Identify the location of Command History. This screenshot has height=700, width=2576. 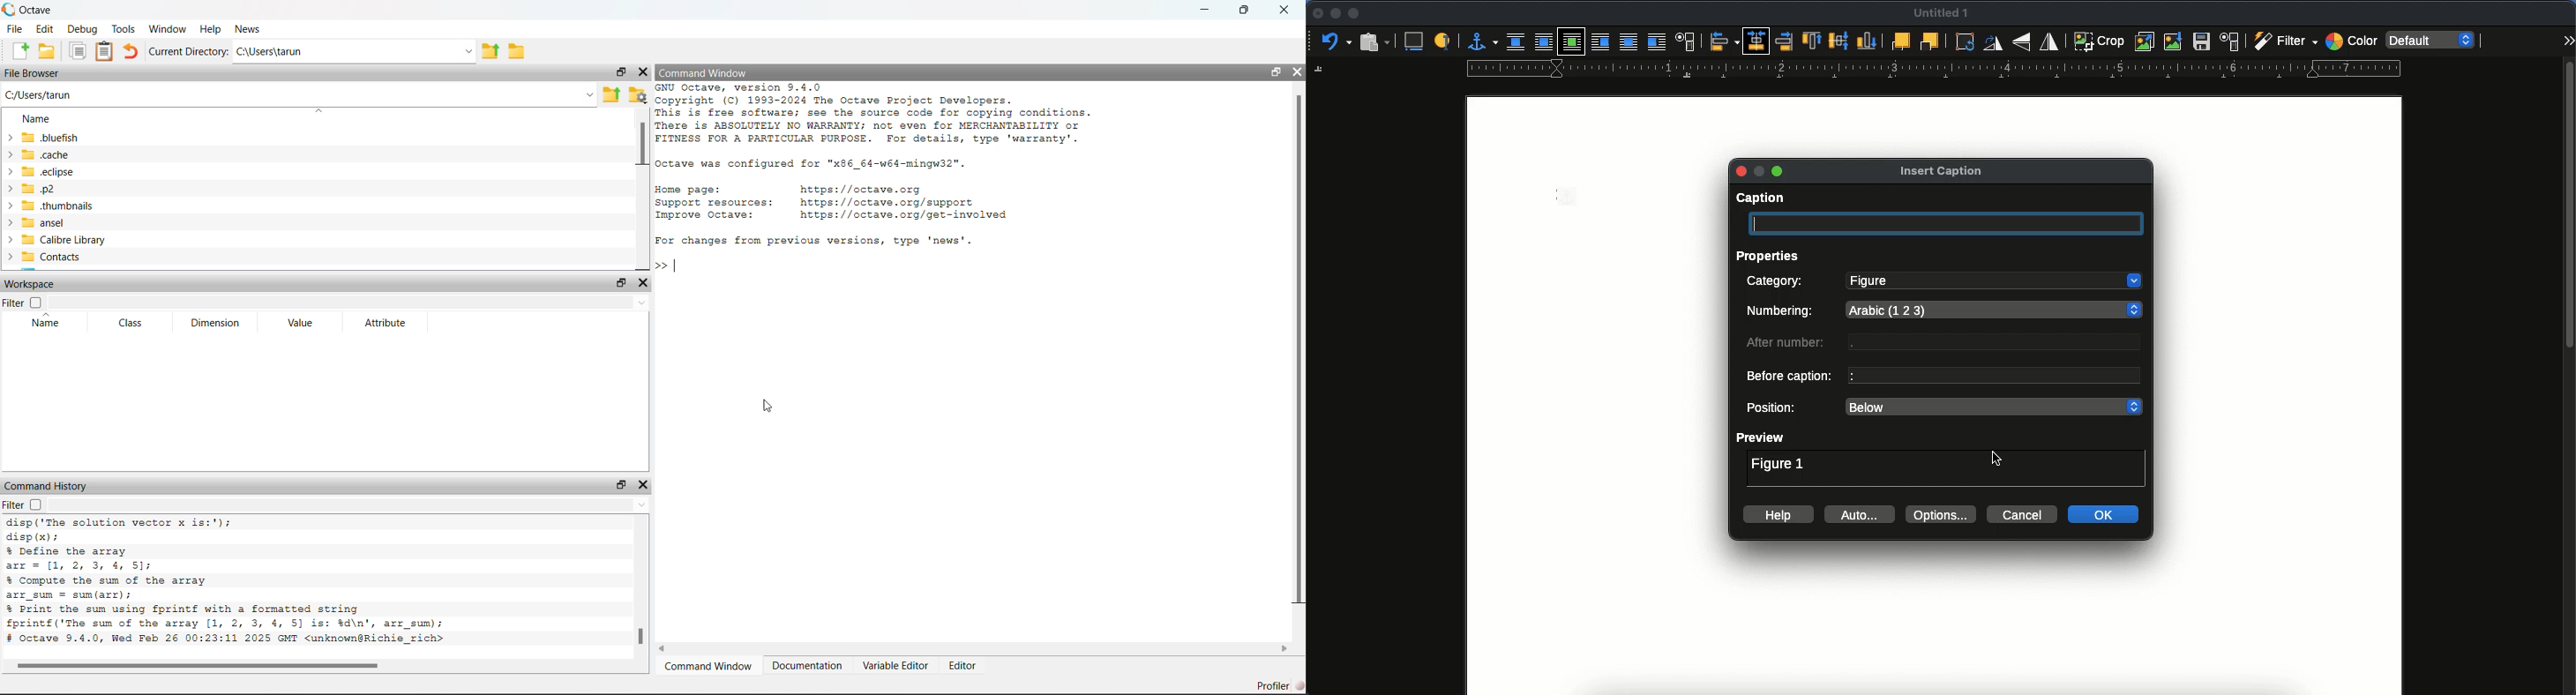
(49, 486).